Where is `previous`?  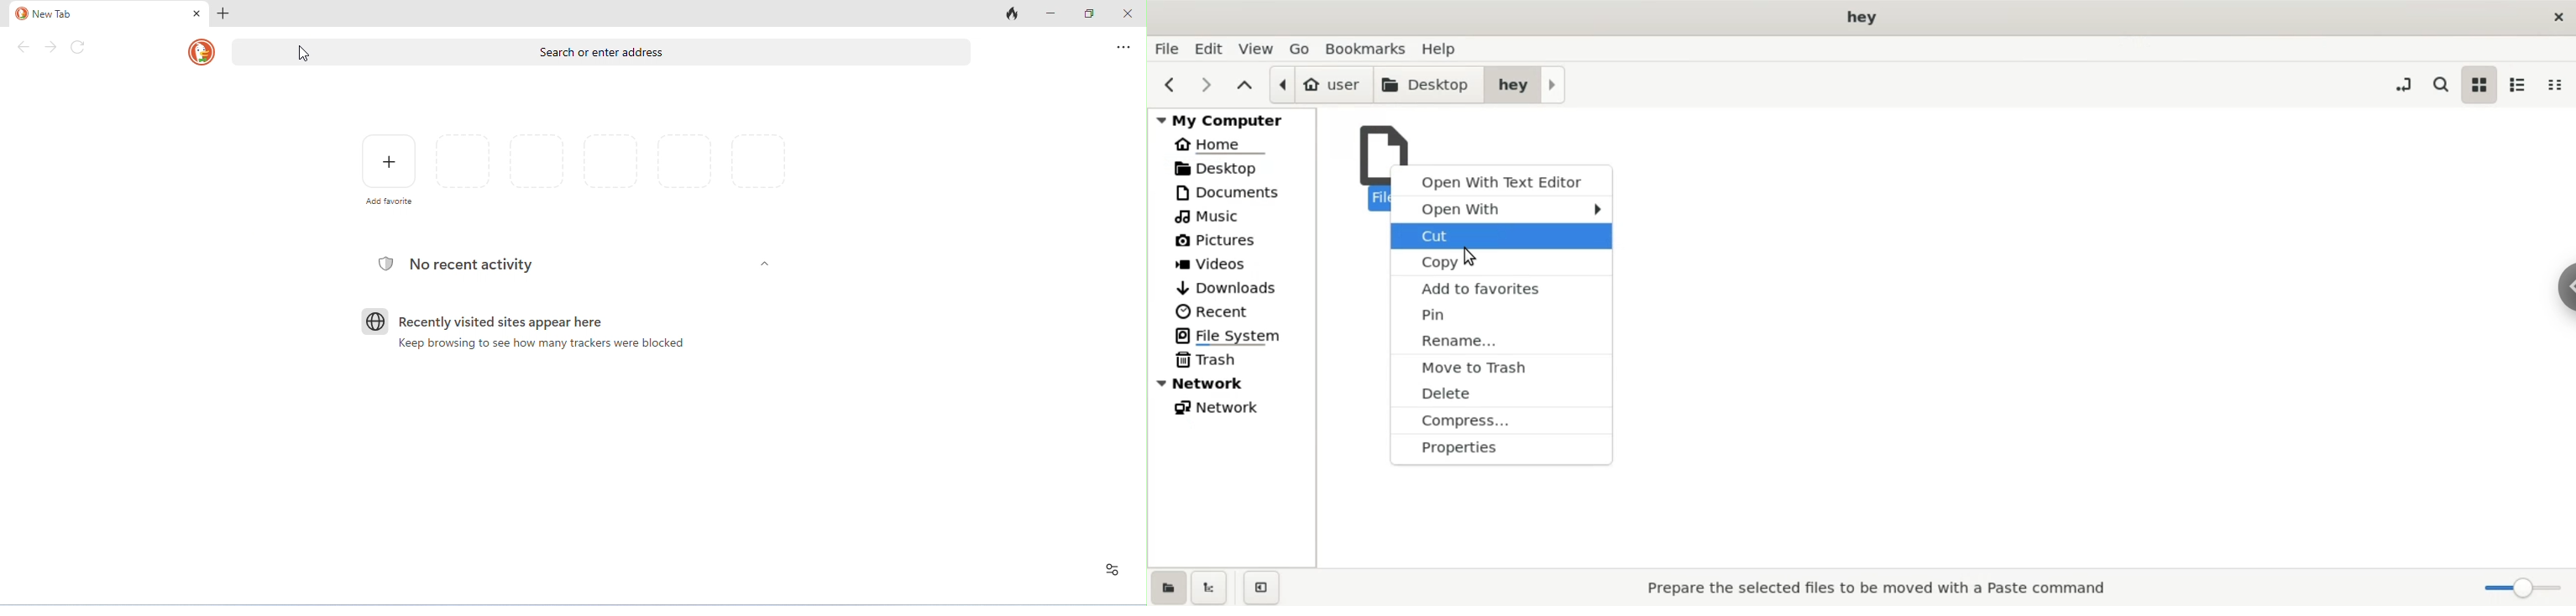
previous is located at coordinates (1170, 86).